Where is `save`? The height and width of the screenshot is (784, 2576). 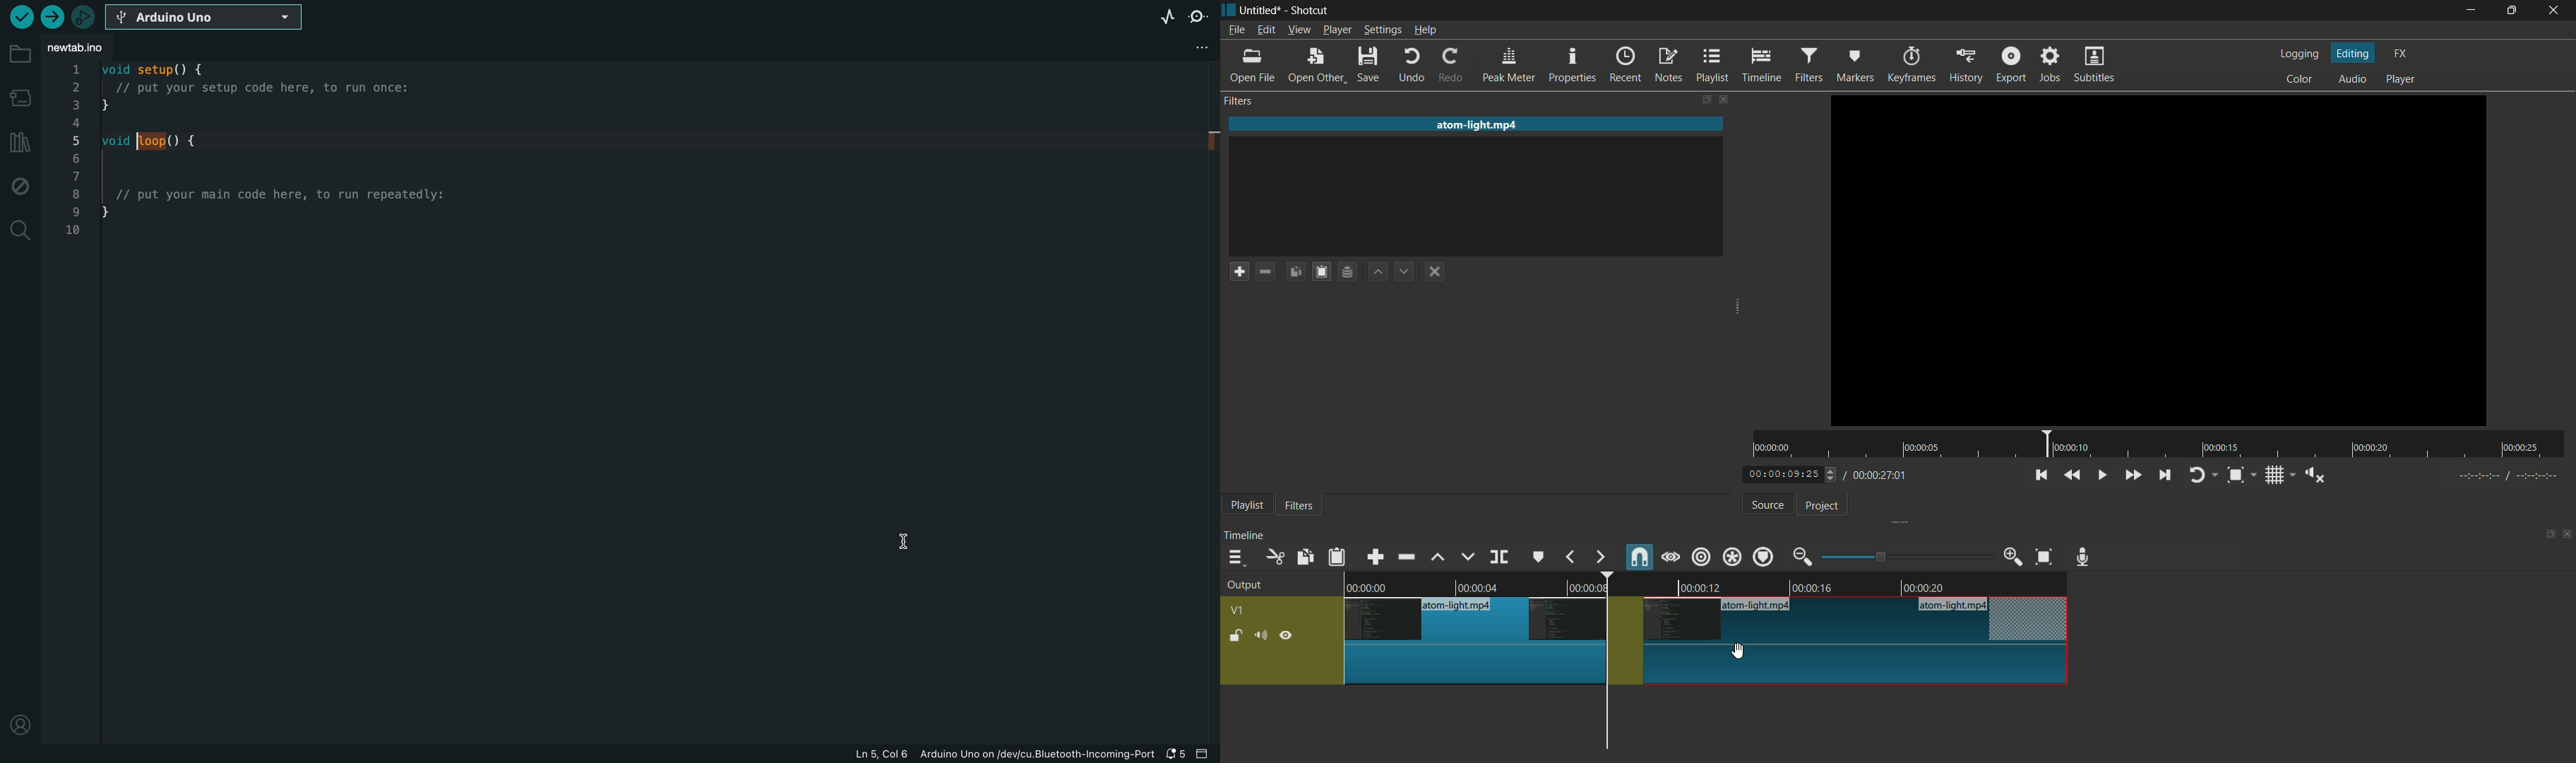
save is located at coordinates (1369, 64).